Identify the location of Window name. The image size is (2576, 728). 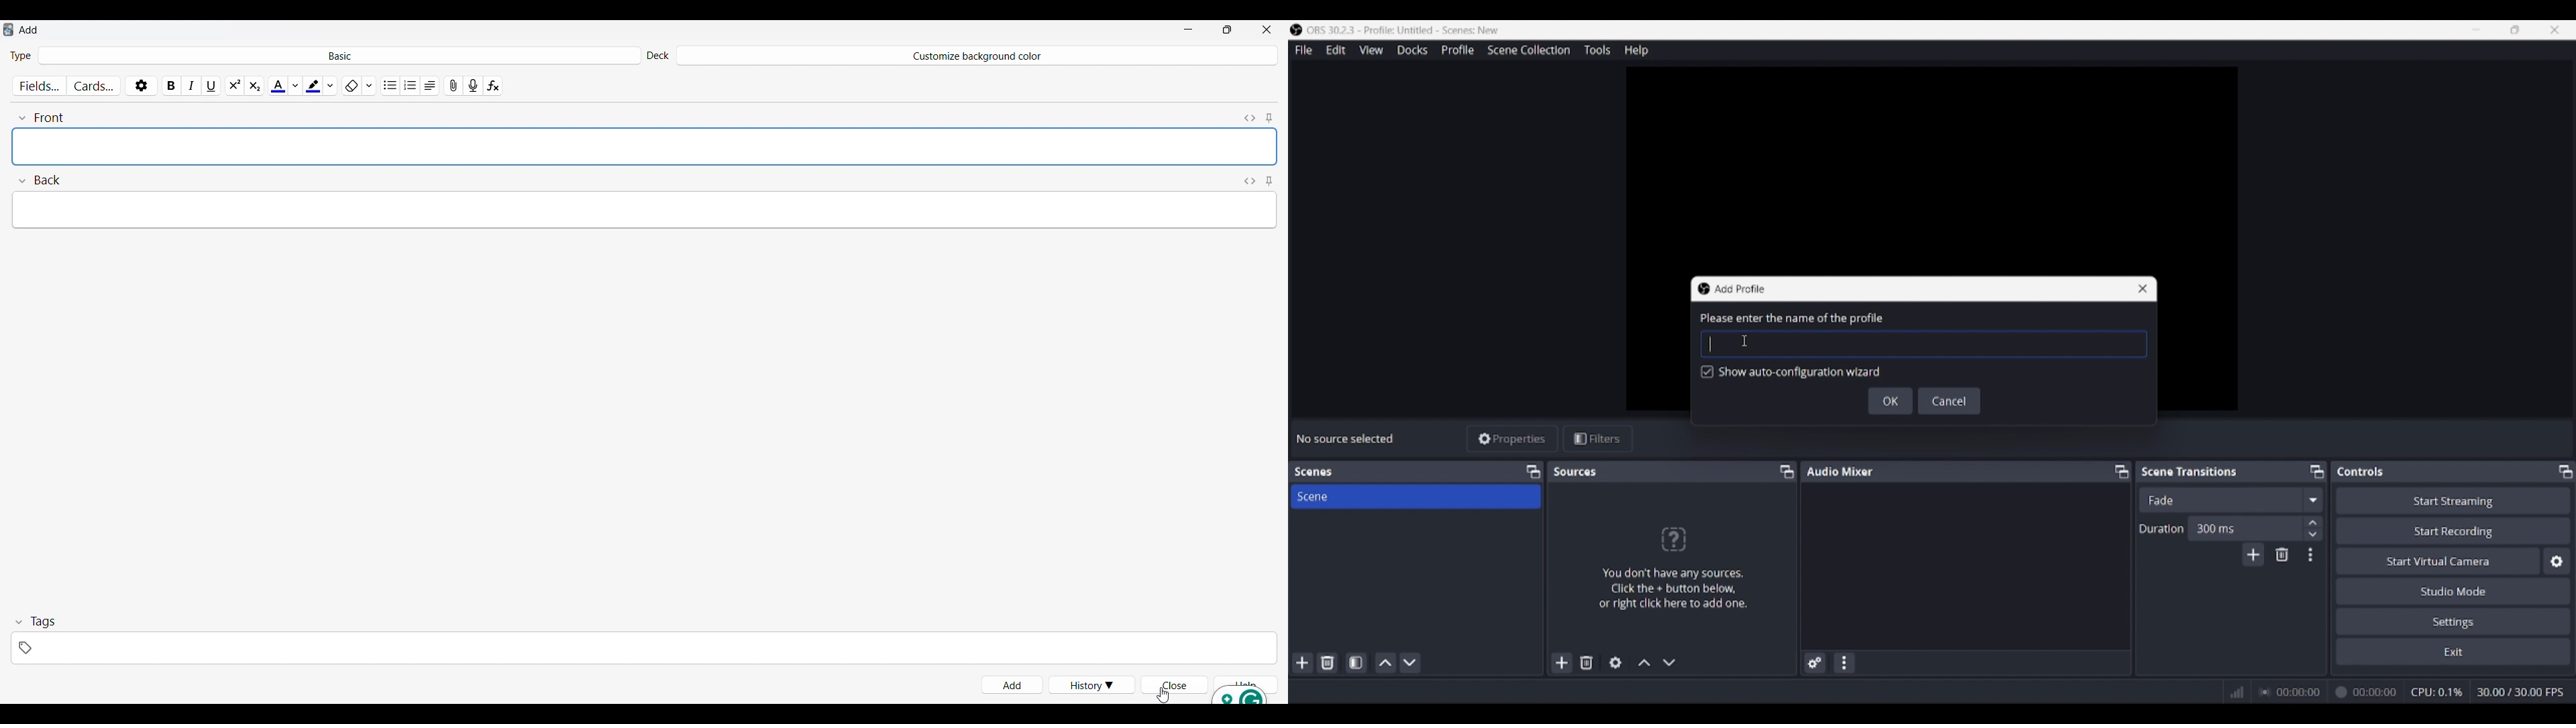
(30, 29).